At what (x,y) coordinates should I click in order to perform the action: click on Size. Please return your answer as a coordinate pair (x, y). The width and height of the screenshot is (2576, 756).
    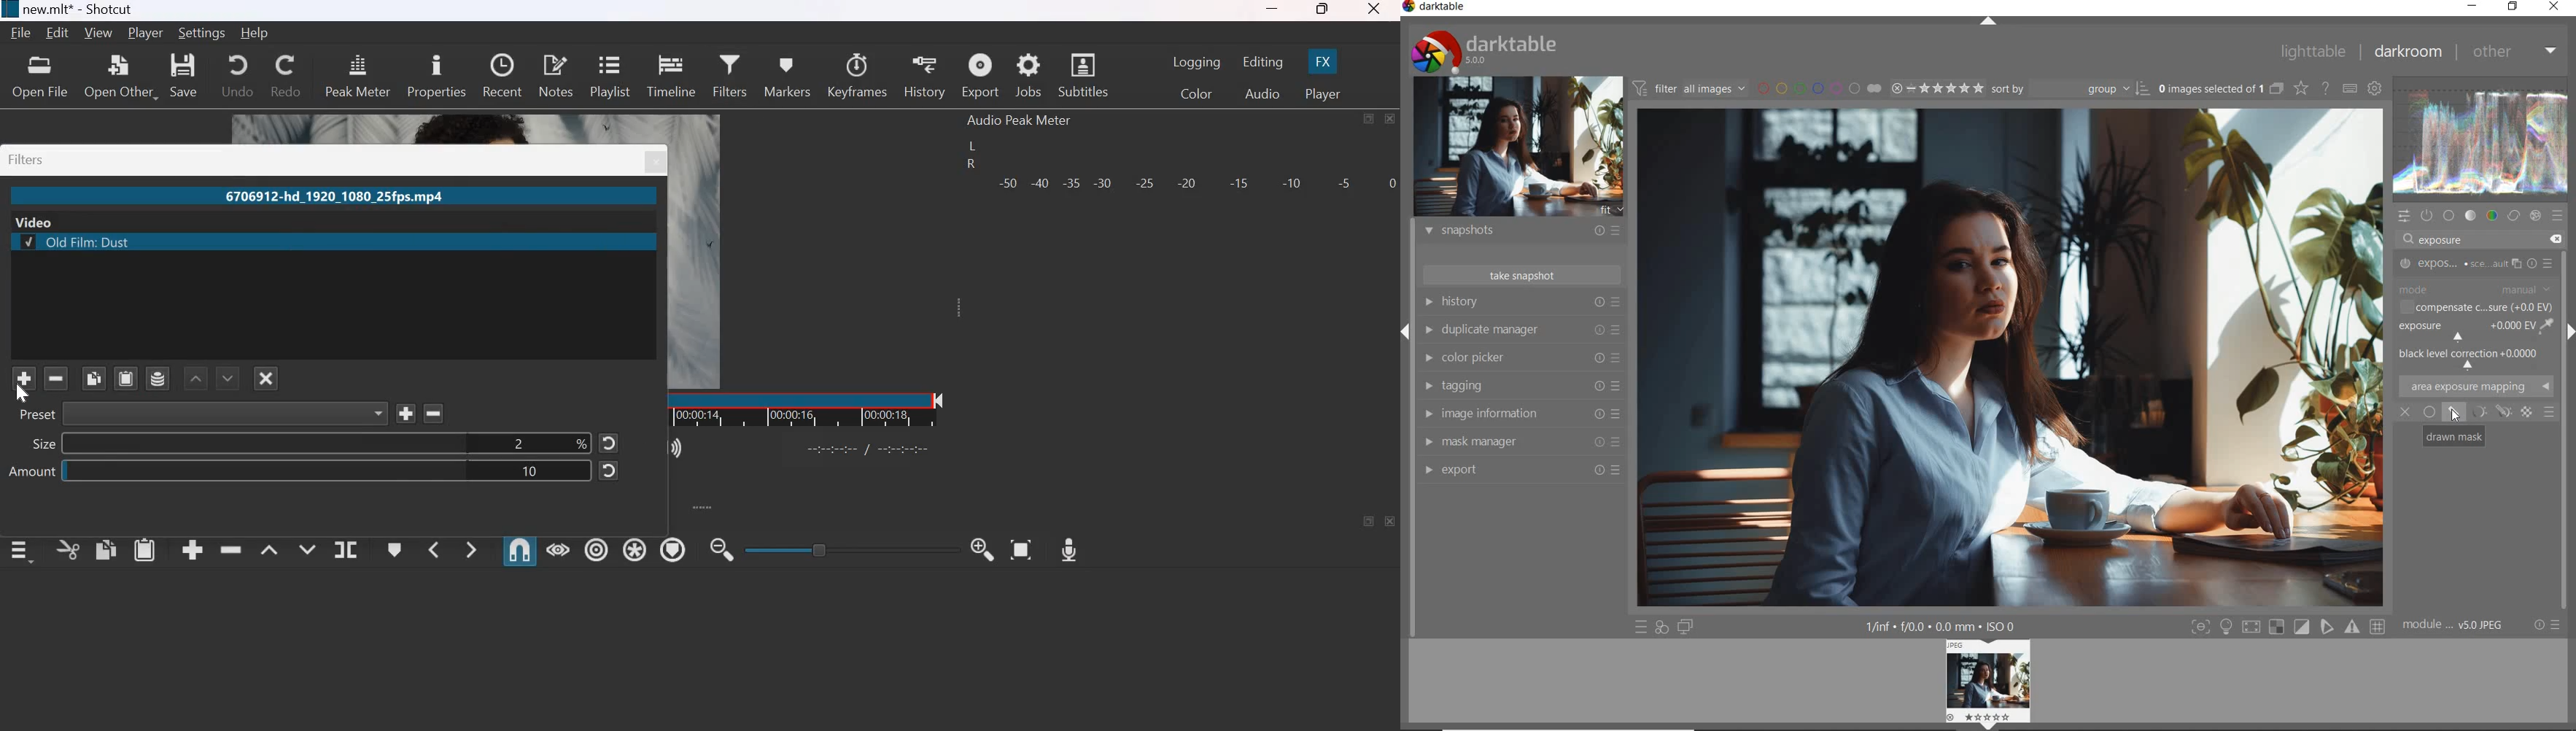
    Looking at the image, I should click on (44, 444).